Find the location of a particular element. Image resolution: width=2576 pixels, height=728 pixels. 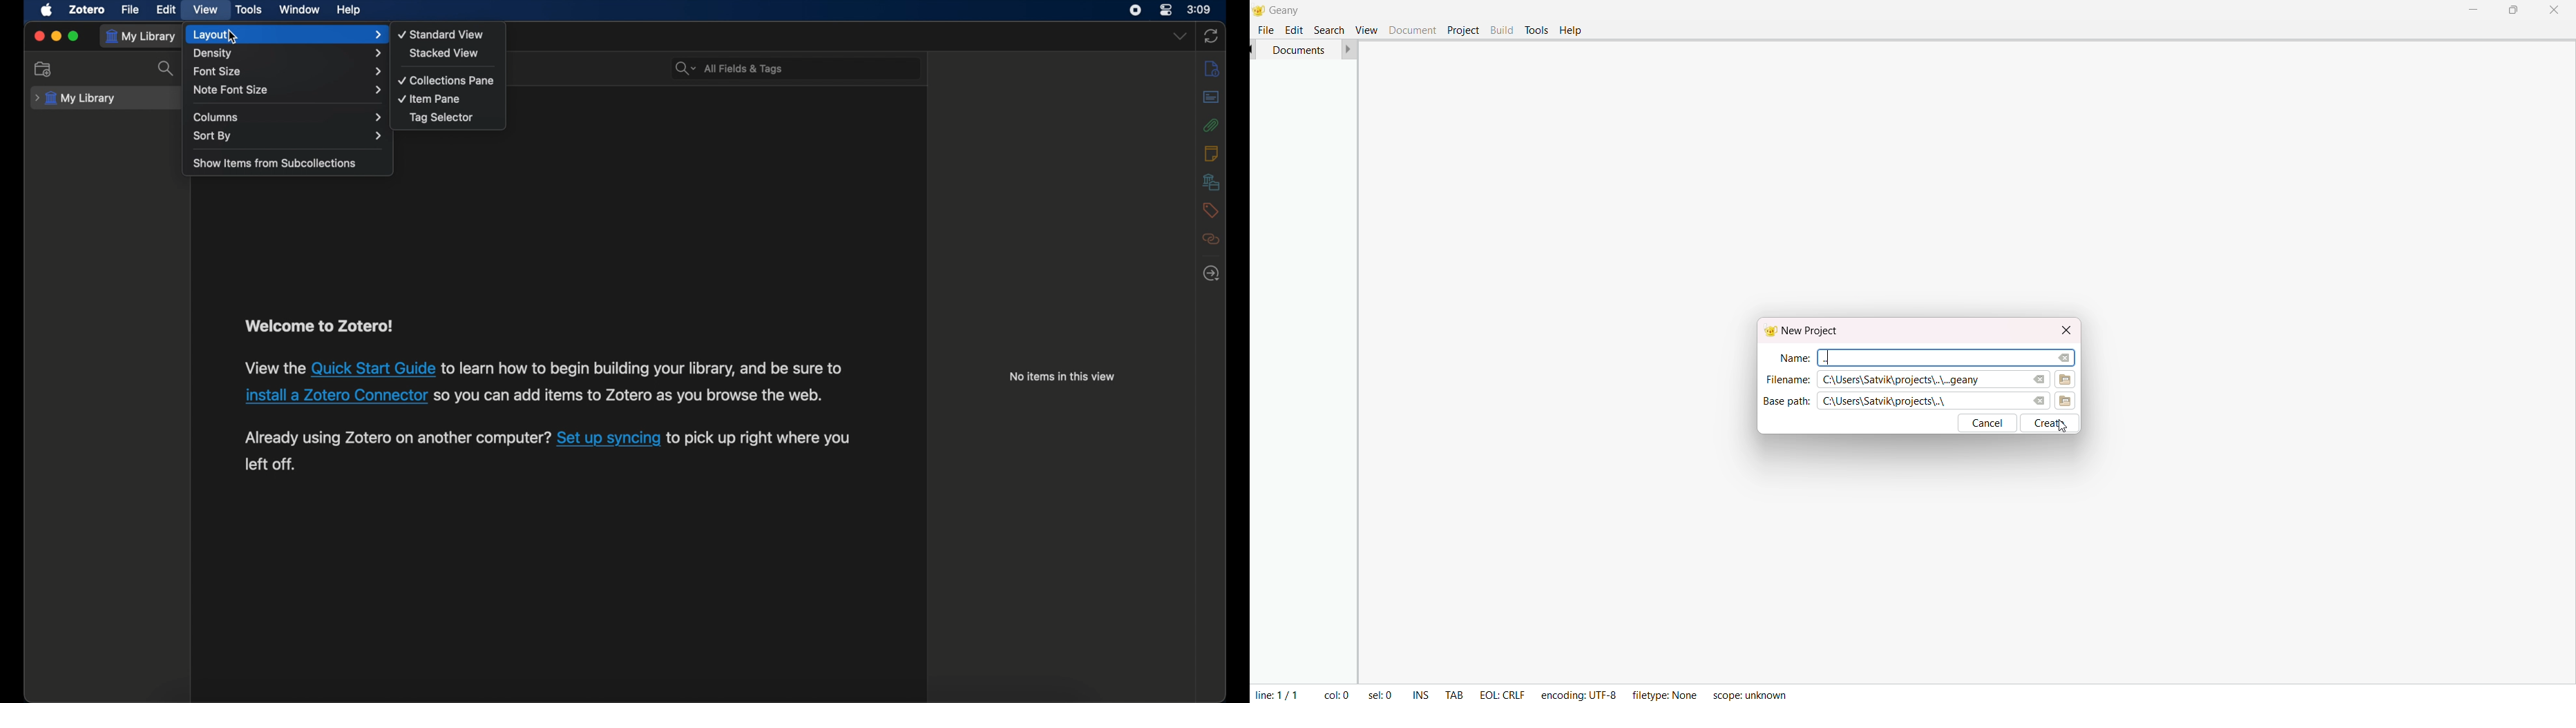

locate is located at coordinates (1212, 273).